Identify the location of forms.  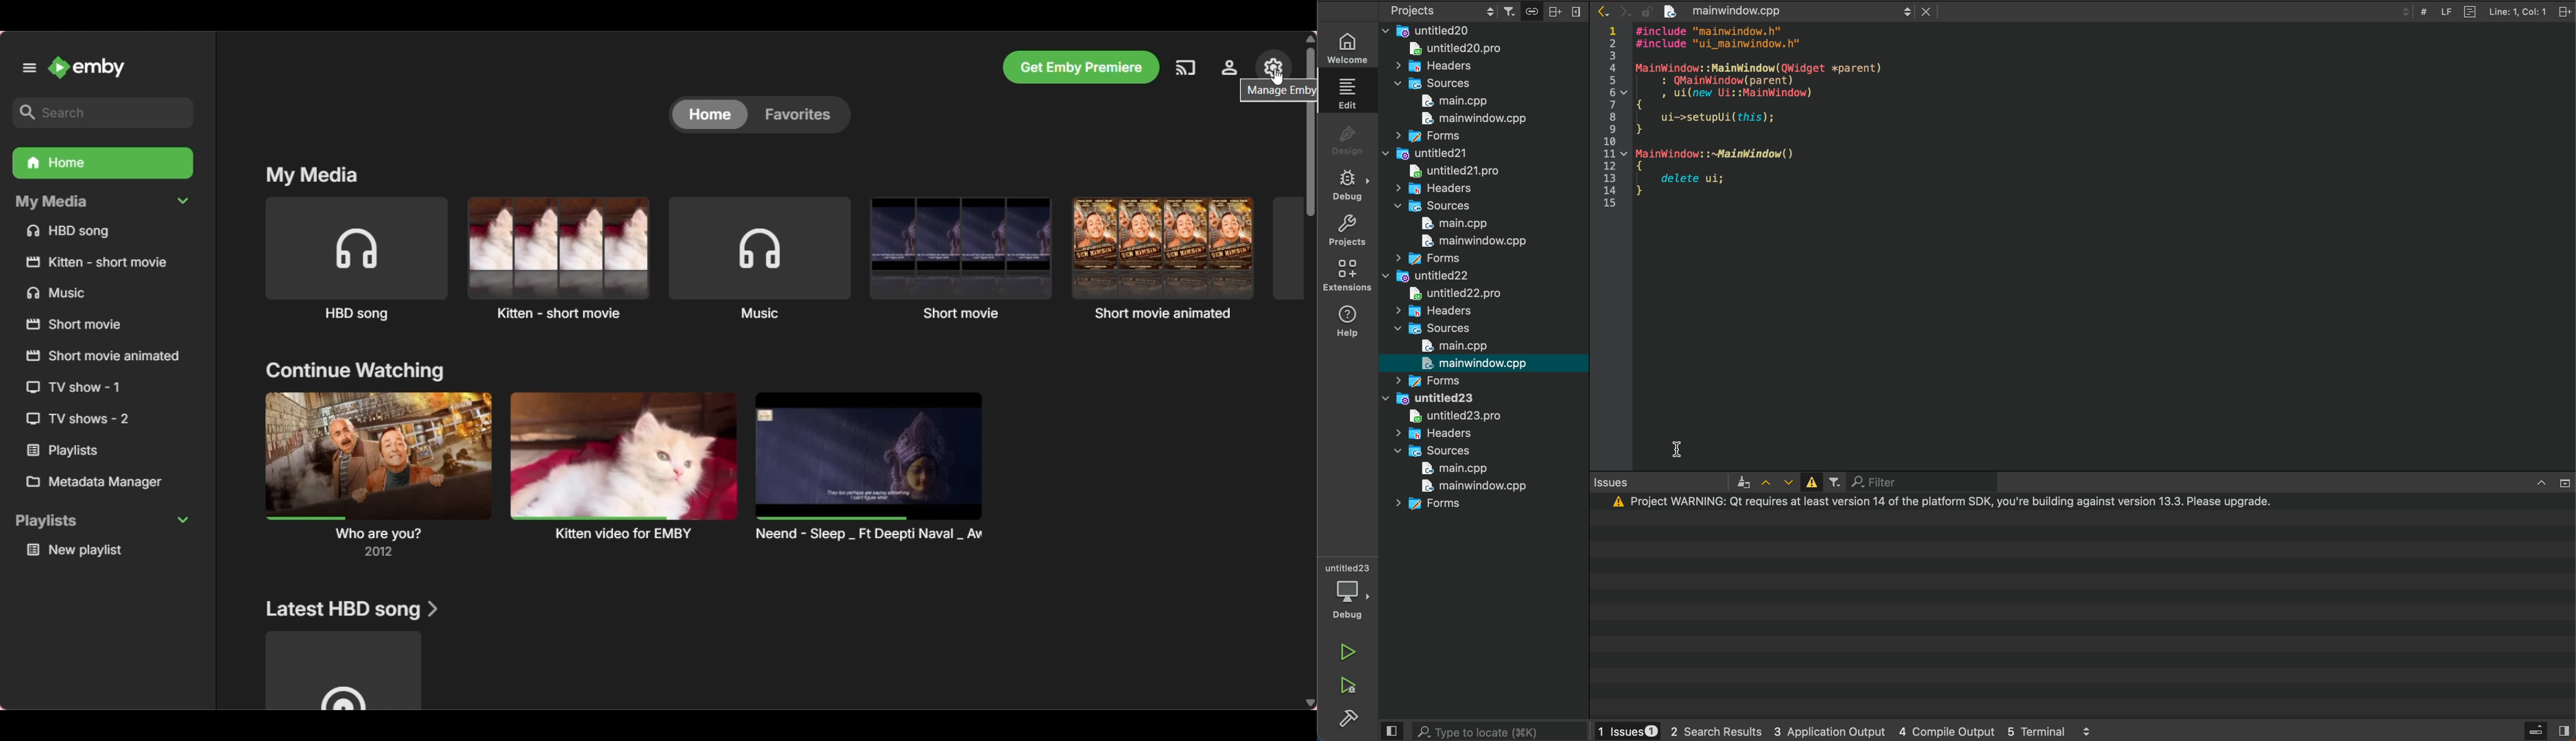
(1434, 507).